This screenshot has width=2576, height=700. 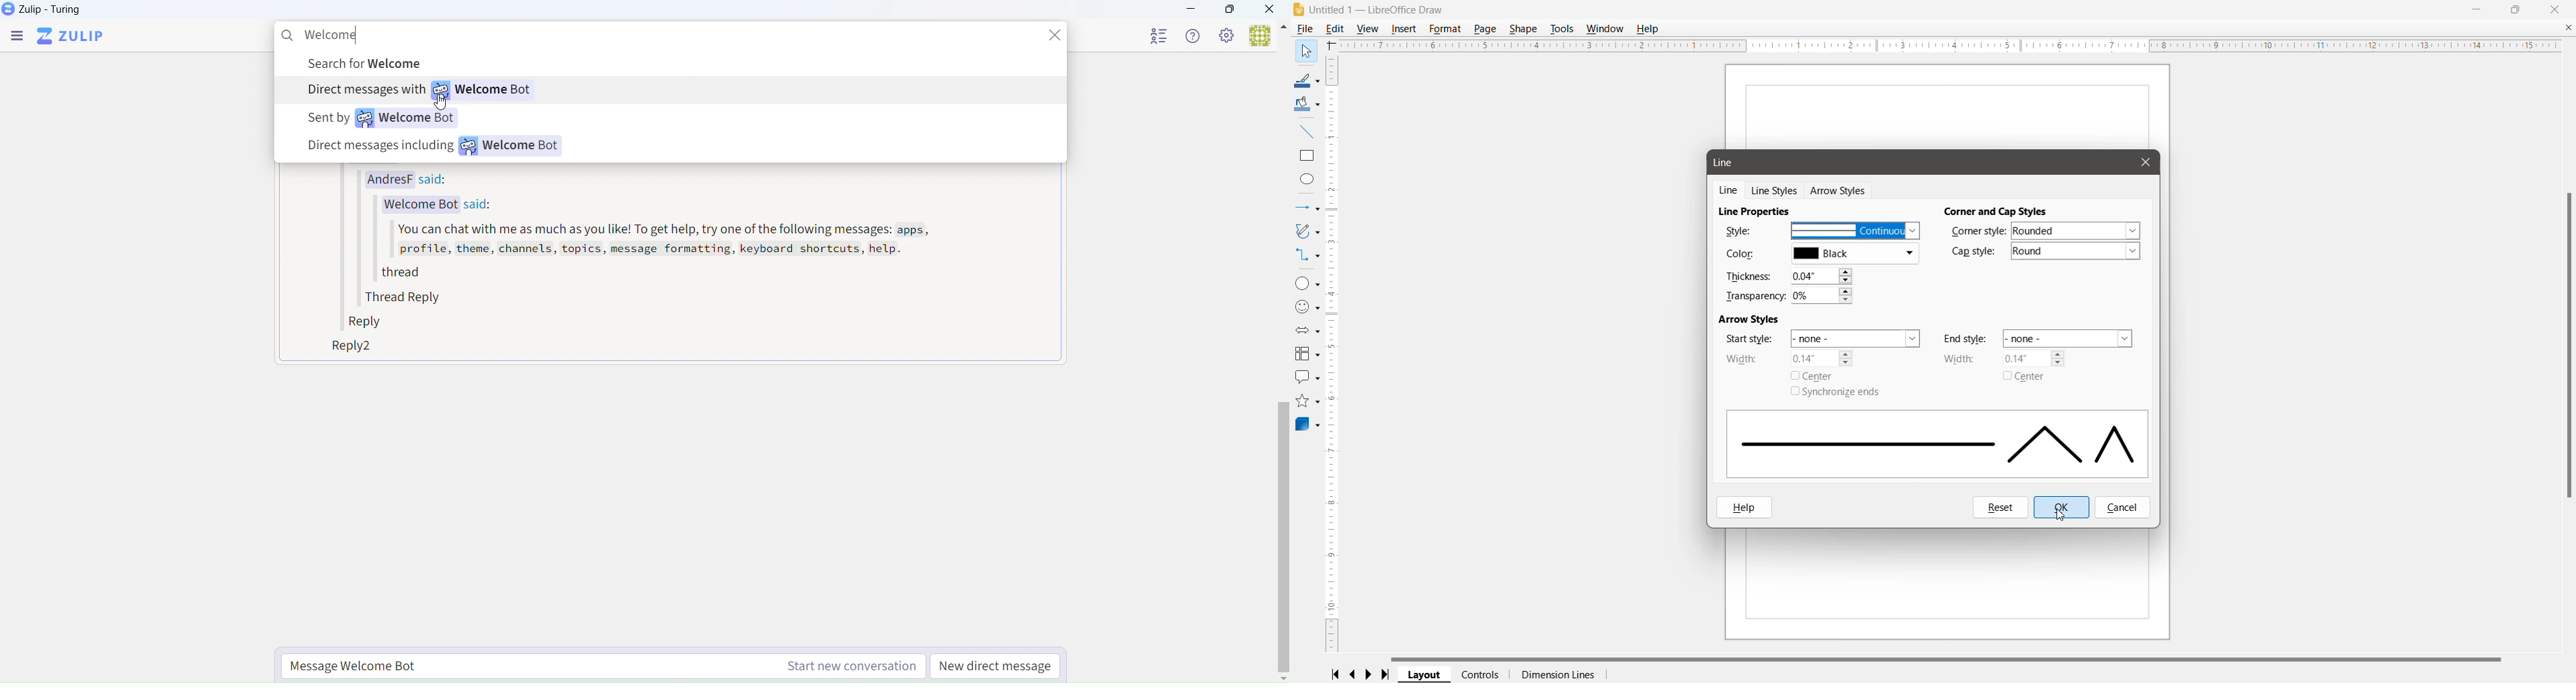 I want to click on Menu Bar, so click(x=17, y=38).